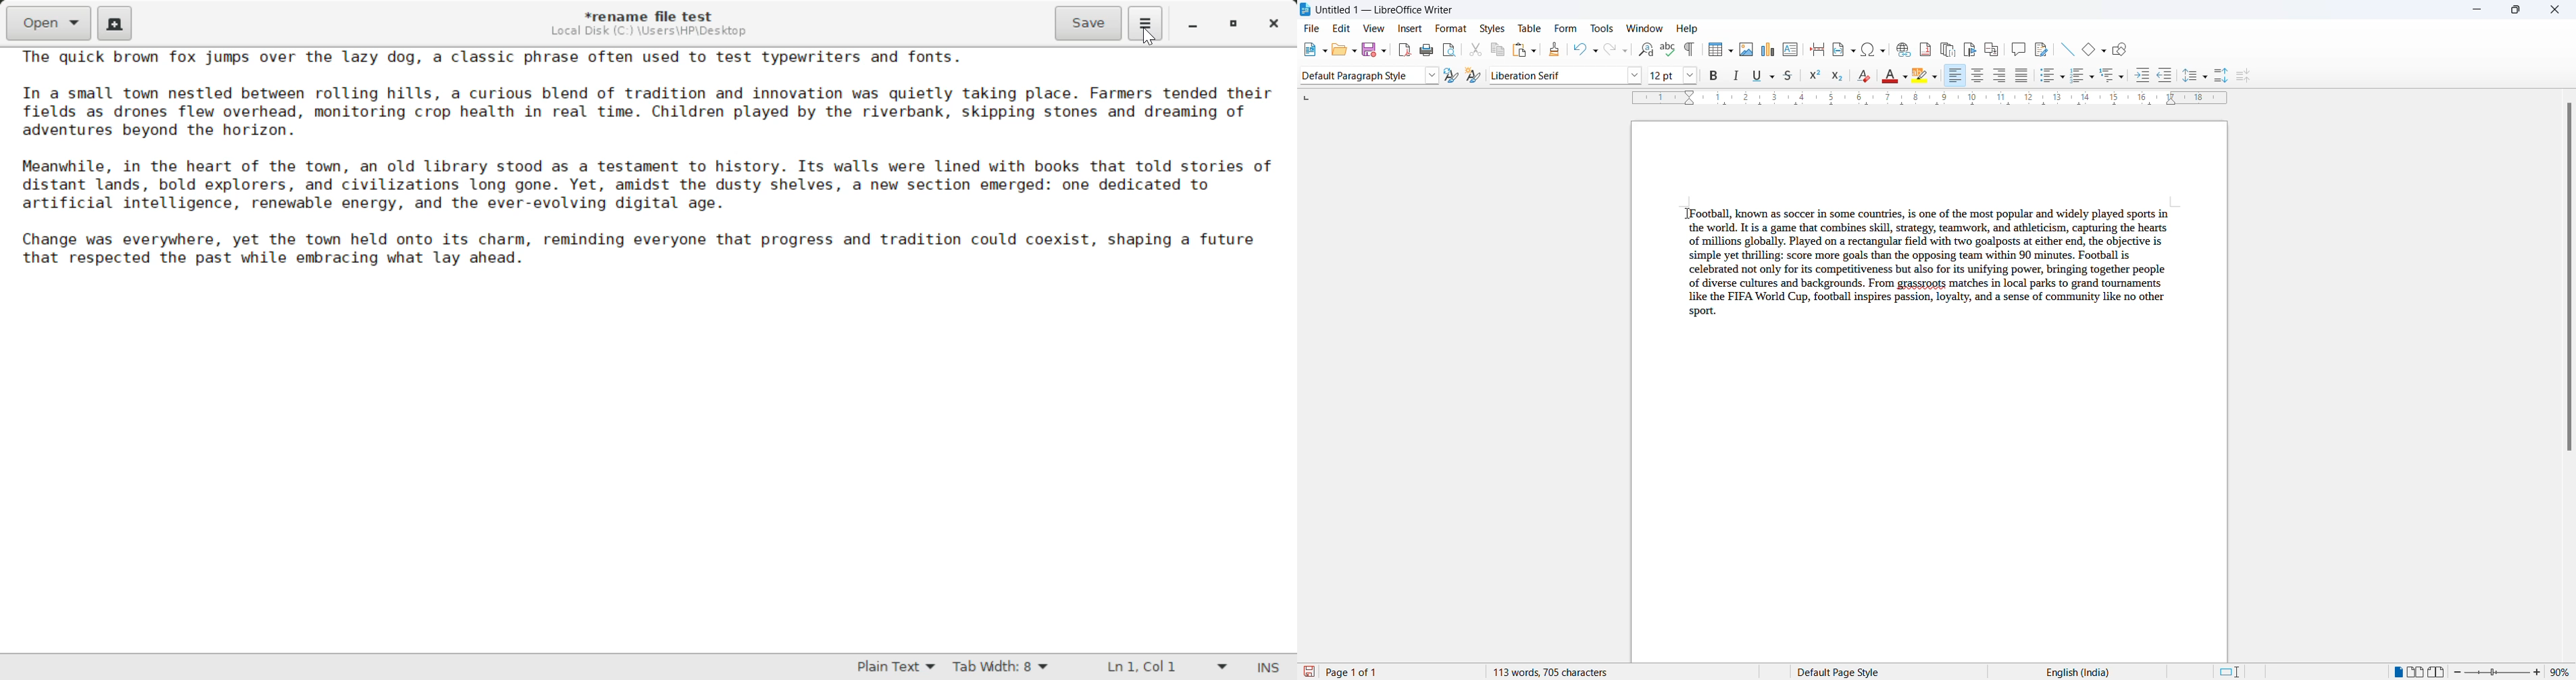  What do you see at coordinates (2516, 11) in the screenshot?
I see `maximize` at bounding box center [2516, 11].